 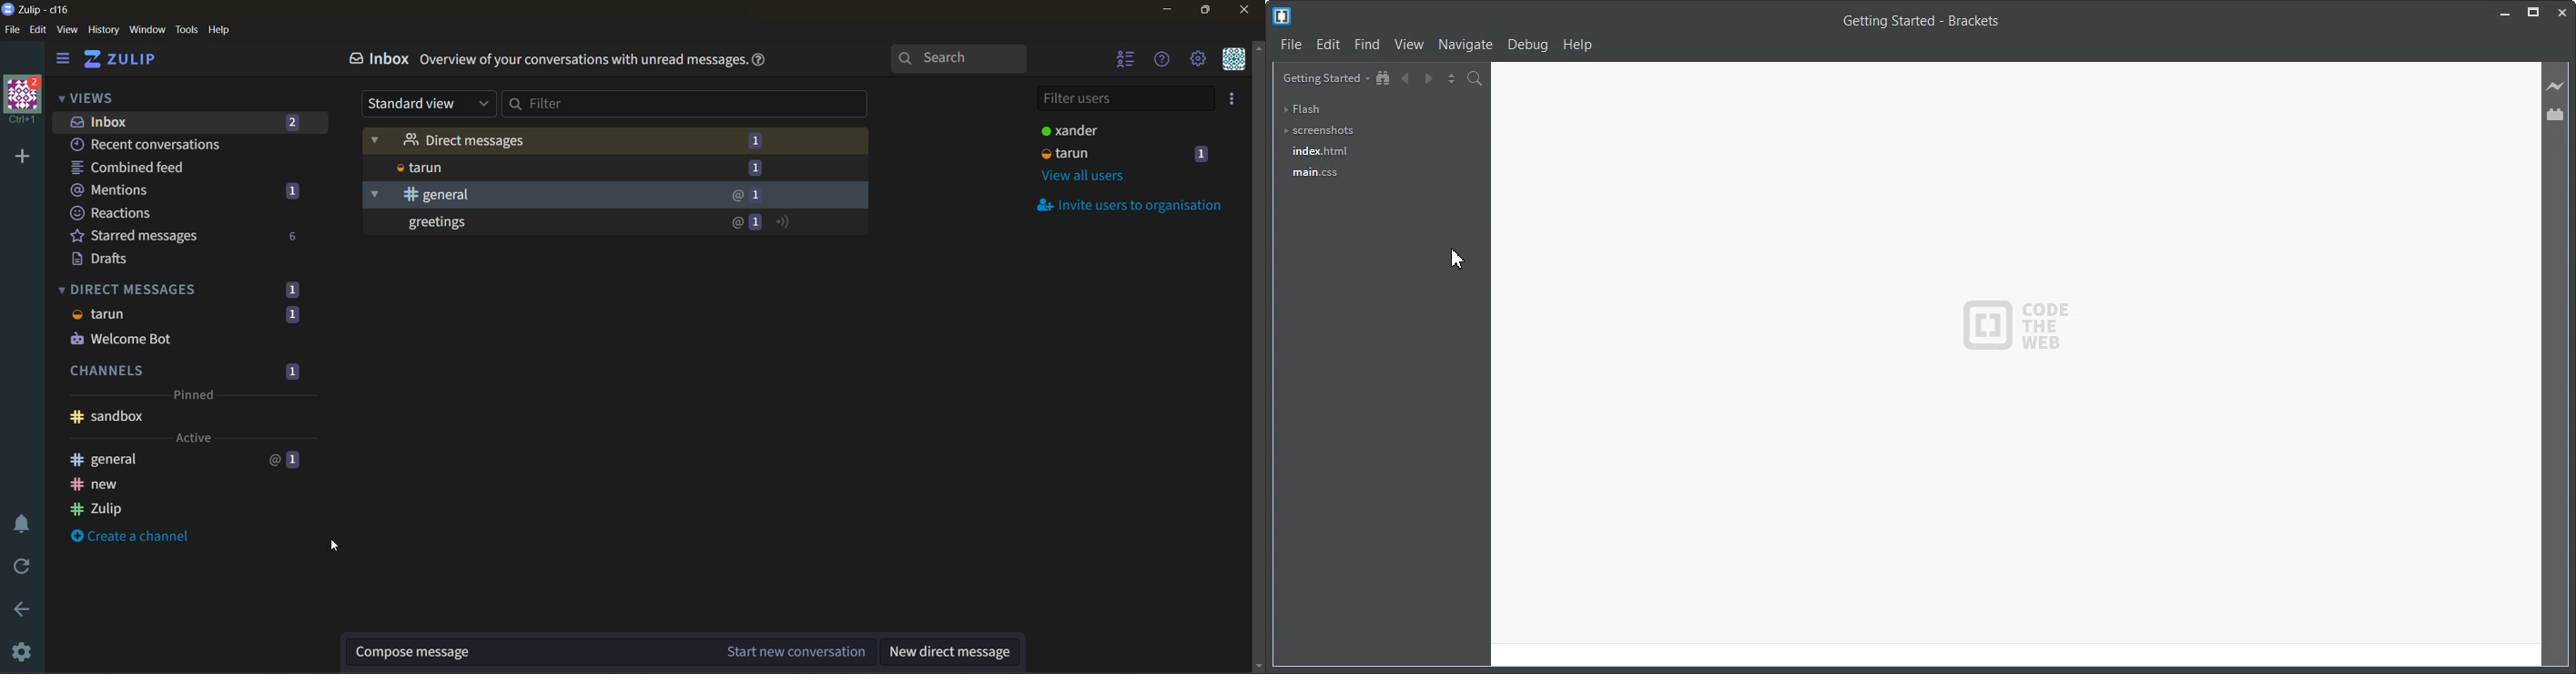 I want to click on main.css, so click(x=1315, y=173).